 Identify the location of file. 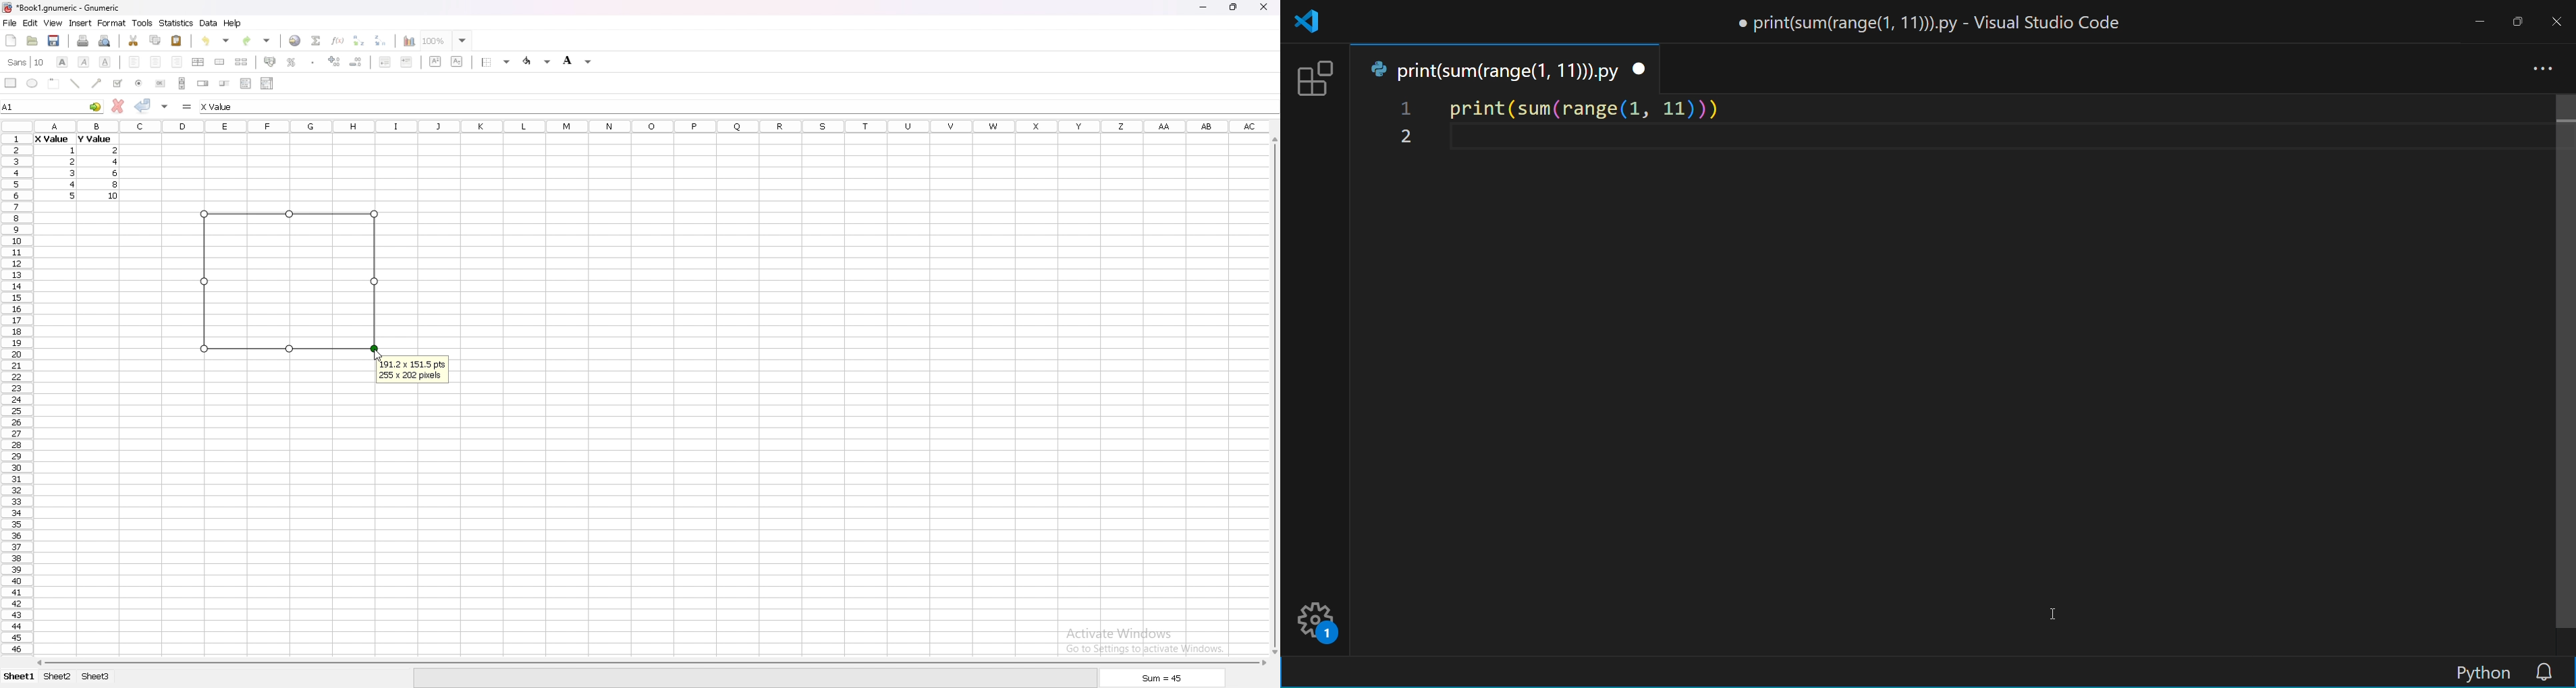
(9, 23).